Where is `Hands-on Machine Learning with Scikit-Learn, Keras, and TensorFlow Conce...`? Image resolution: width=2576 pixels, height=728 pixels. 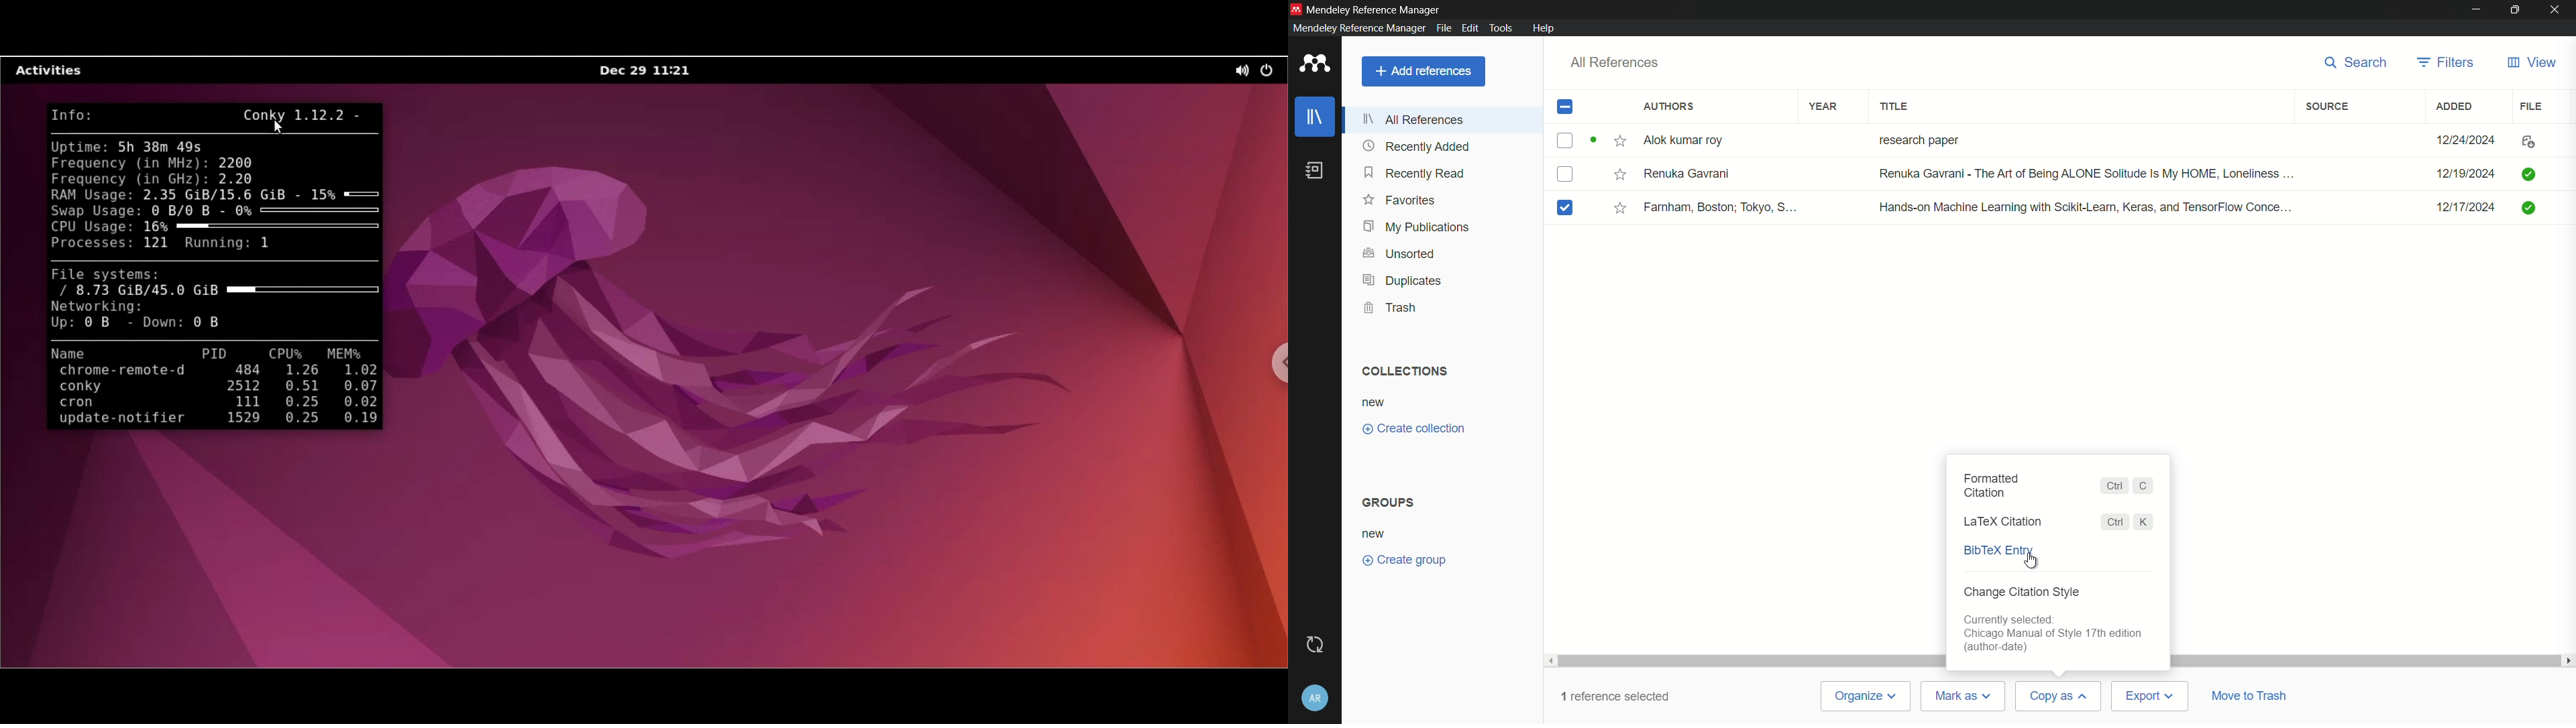
Hands-on Machine Learning with Scikit-Learn, Keras, and TensorFlow Conce... is located at coordinates (2086, 205).